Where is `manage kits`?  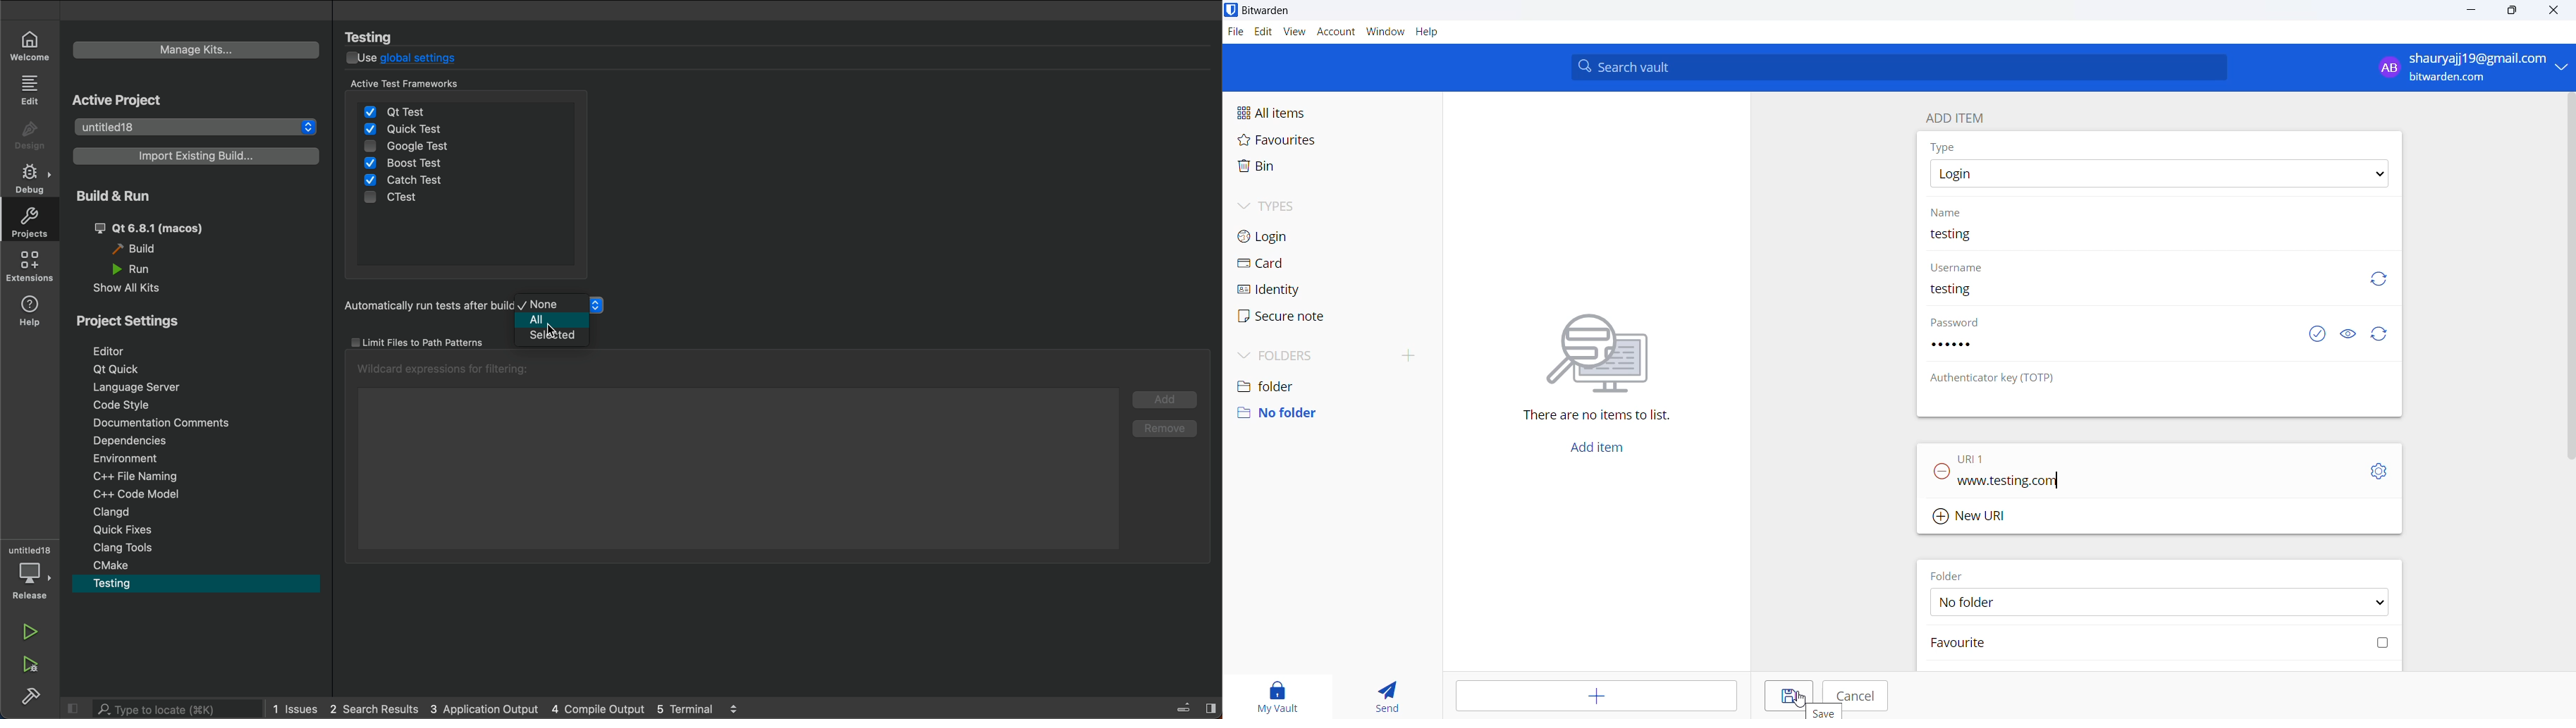
manage kits is located at coordinates (197, 49).